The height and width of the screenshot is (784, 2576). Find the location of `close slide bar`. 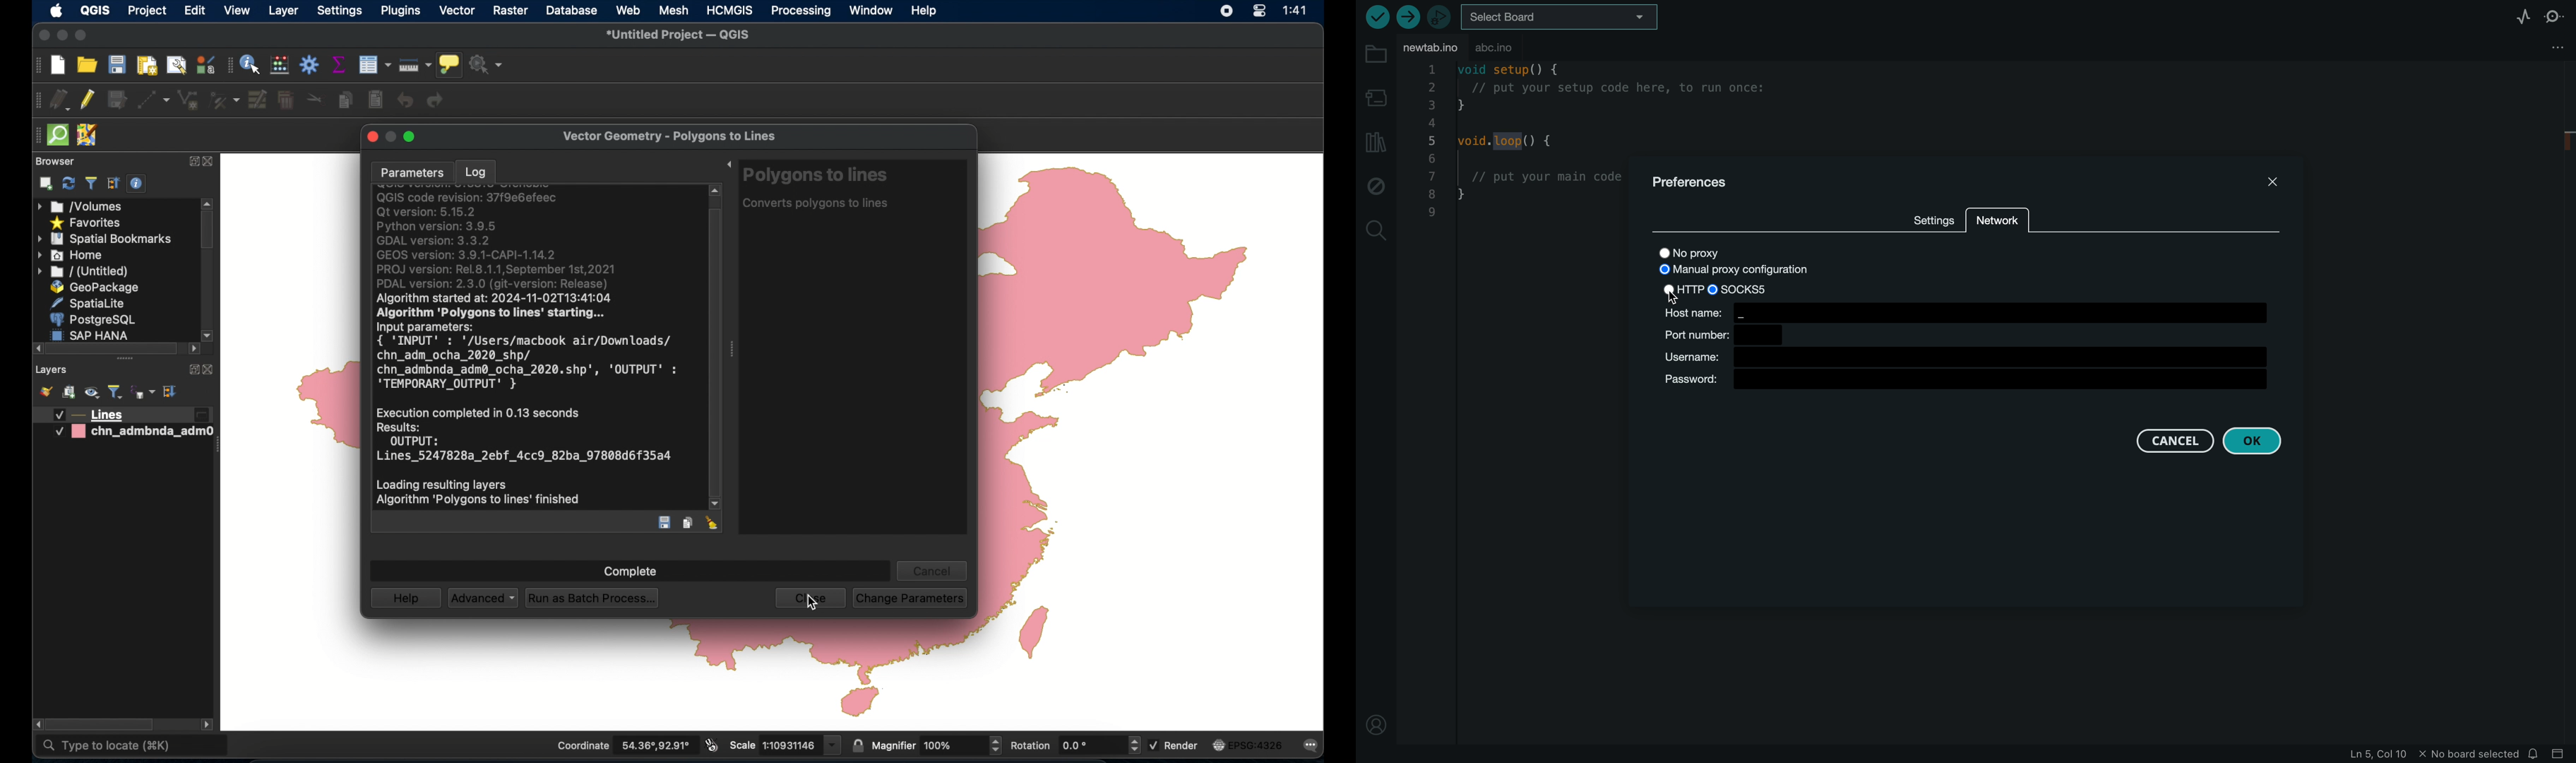

close slide bar is located at coordinates (2559, 755).